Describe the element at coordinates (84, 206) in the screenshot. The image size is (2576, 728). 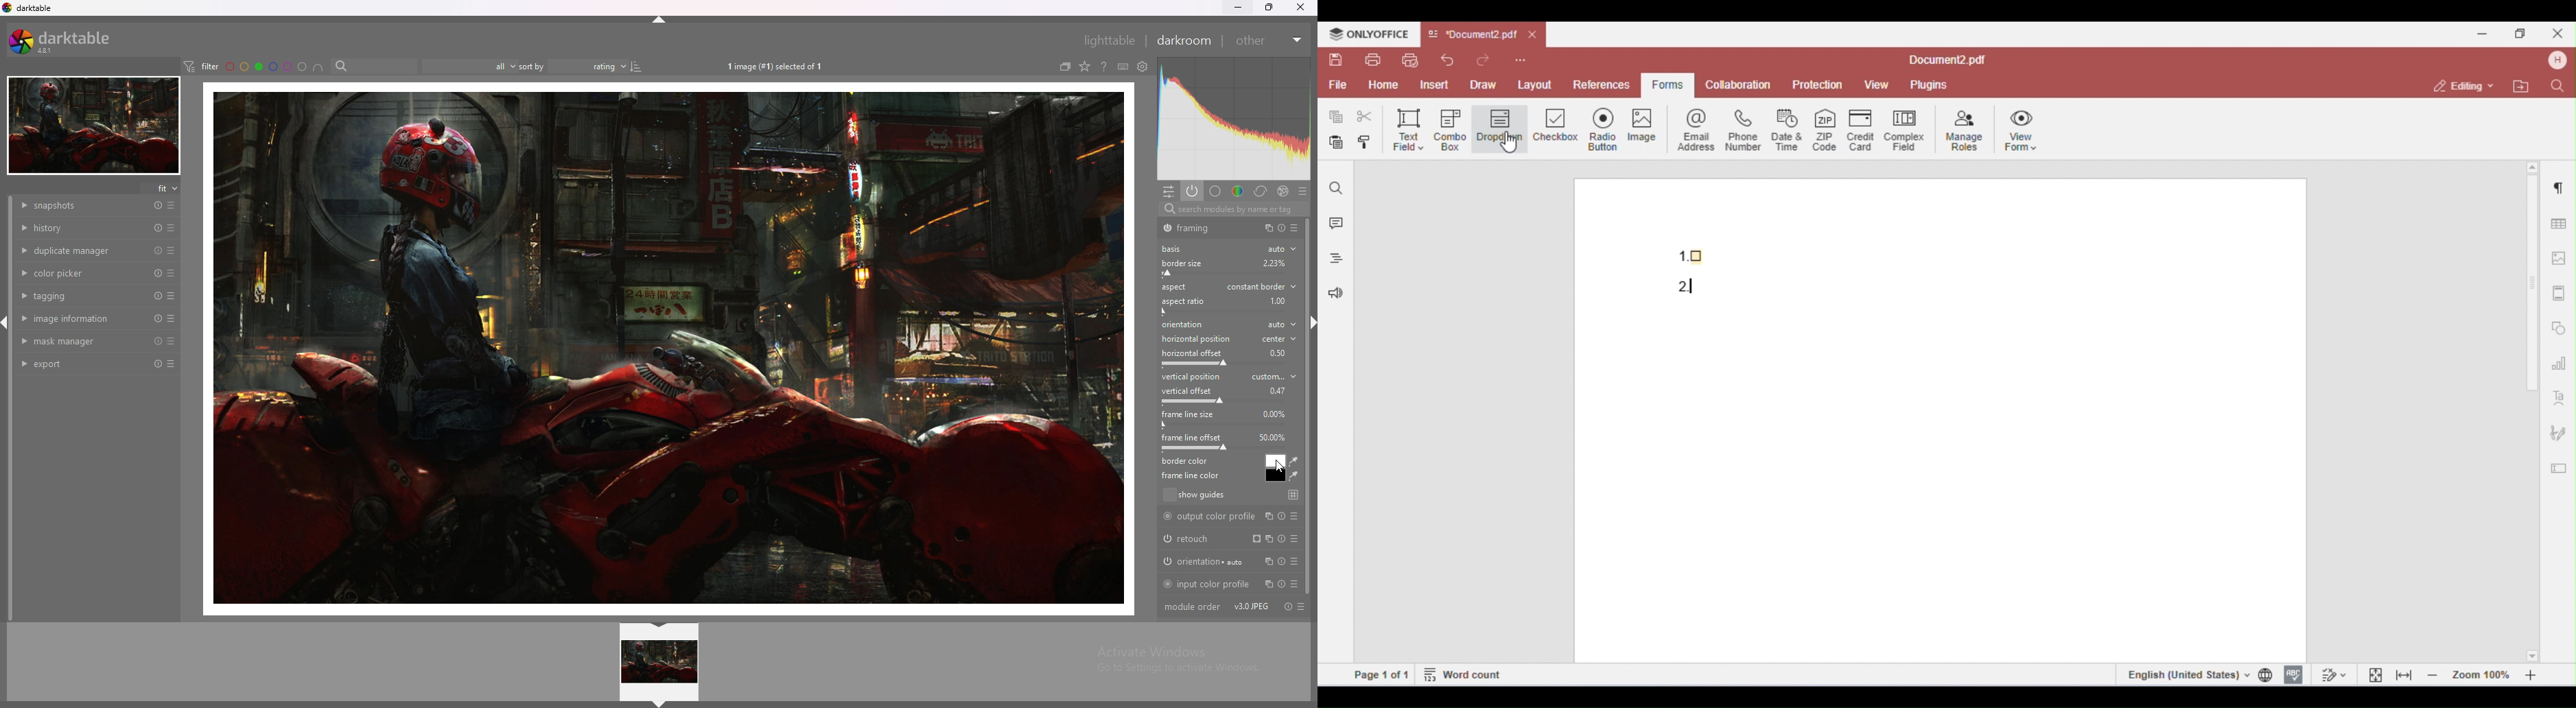
I see `snapshots` at that location.